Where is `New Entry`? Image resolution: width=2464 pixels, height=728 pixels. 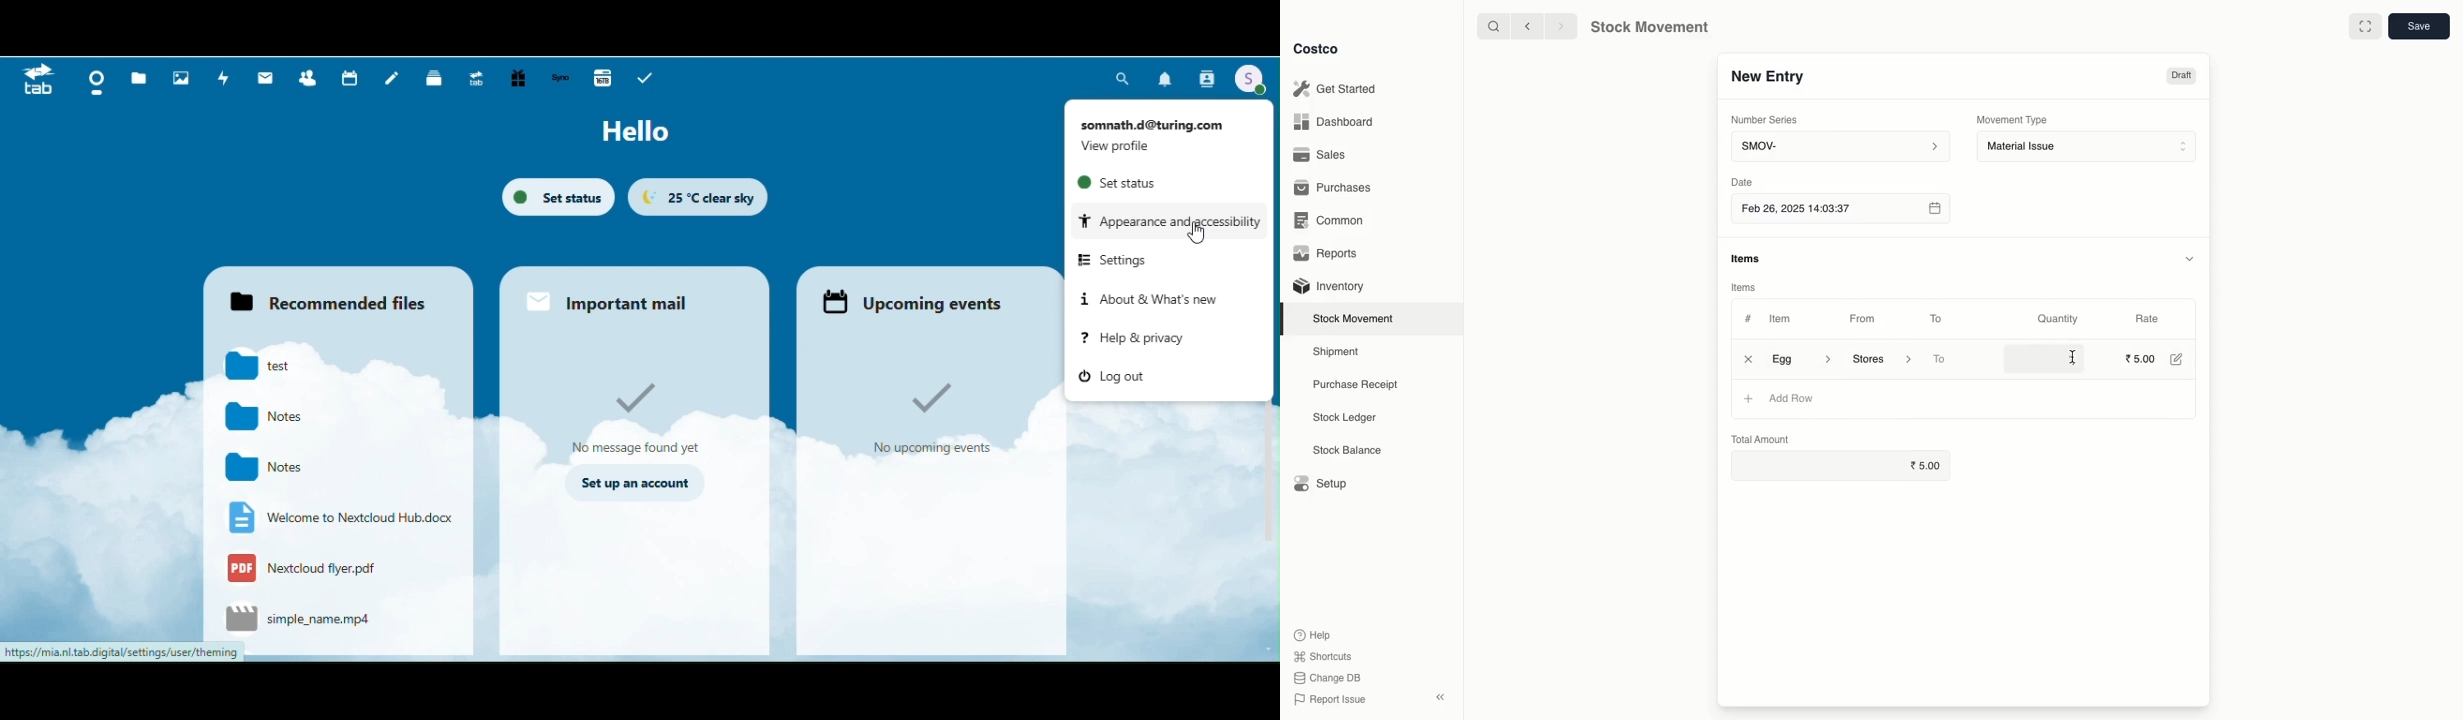 New Entry is located at coordinates (1770, 80).